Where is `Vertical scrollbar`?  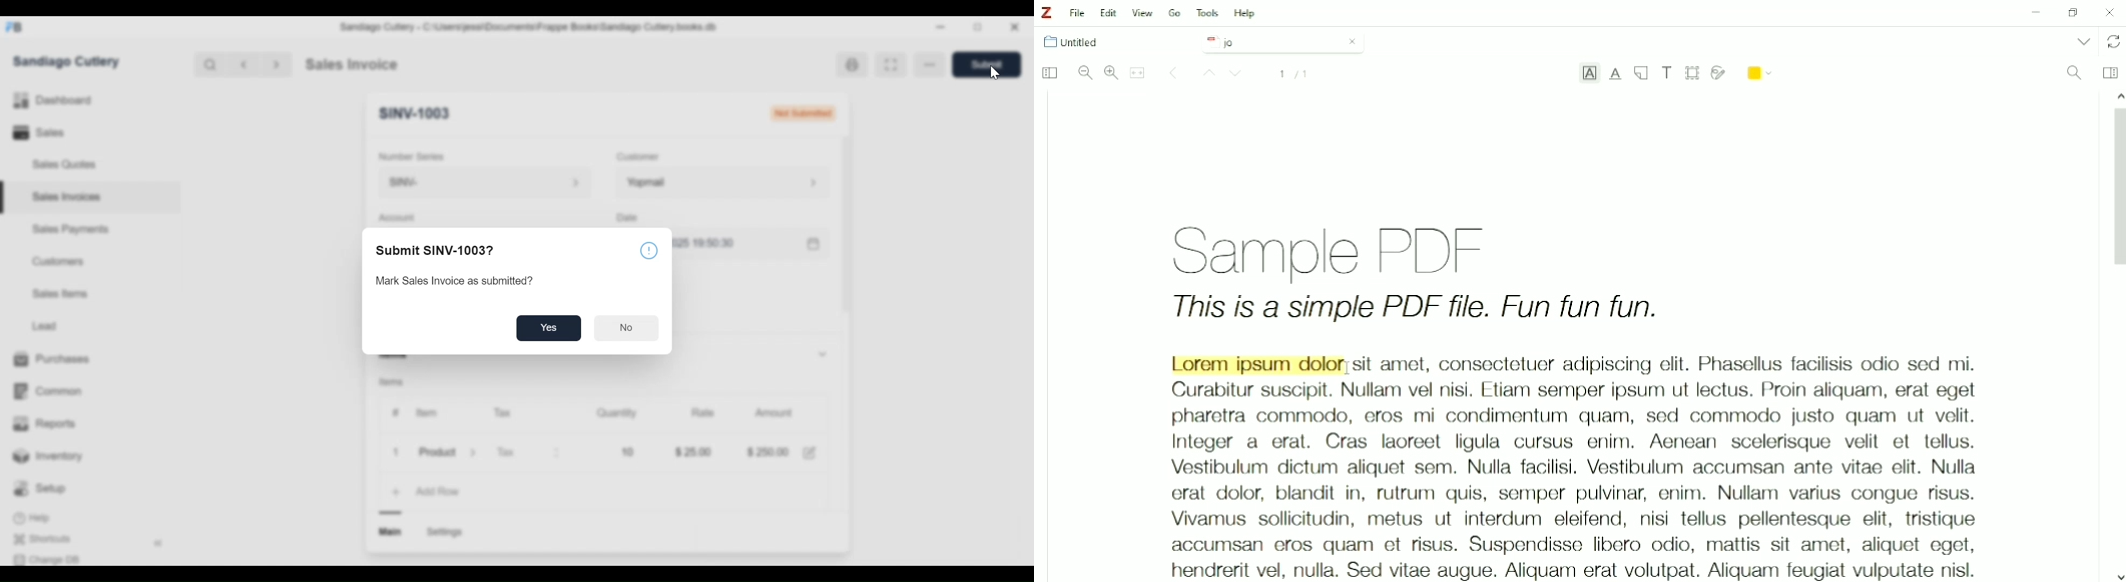 Vertical scrollbar is located at coordinates (2116, 192).